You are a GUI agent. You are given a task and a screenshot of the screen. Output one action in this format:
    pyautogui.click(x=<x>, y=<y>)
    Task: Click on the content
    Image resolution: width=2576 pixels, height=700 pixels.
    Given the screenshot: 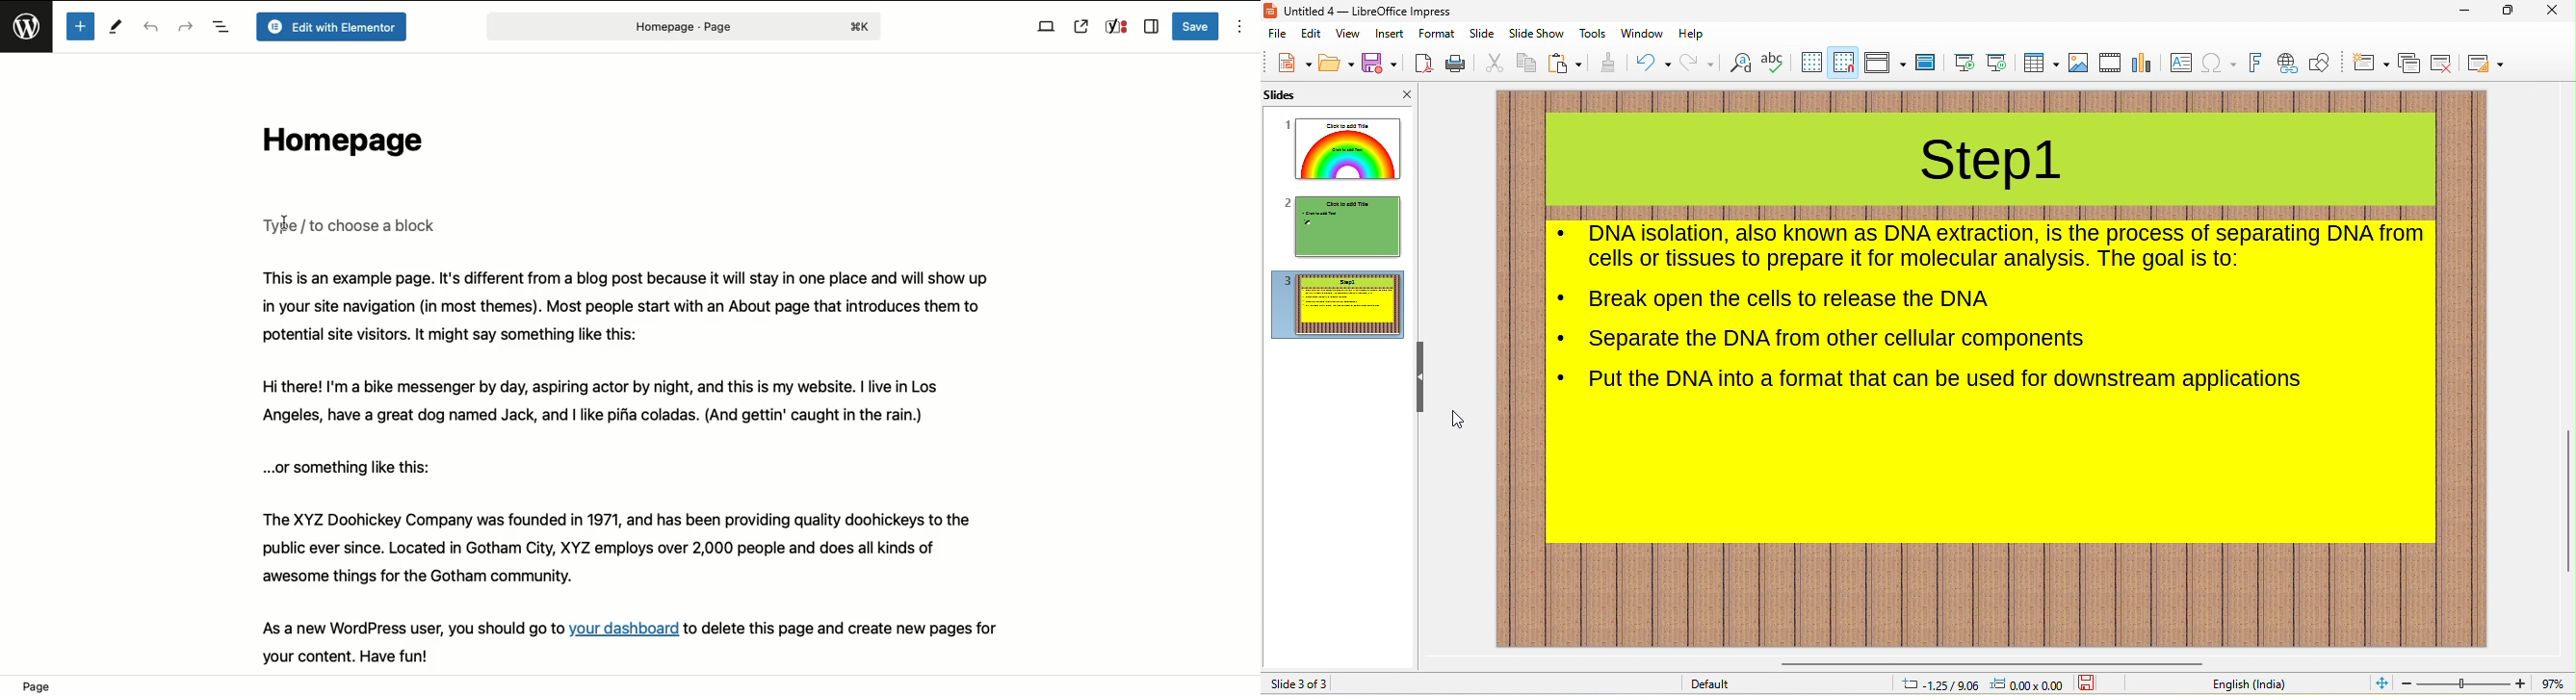 What is the action you would take?
    pyautogui.click(x=1839, y=340)
    